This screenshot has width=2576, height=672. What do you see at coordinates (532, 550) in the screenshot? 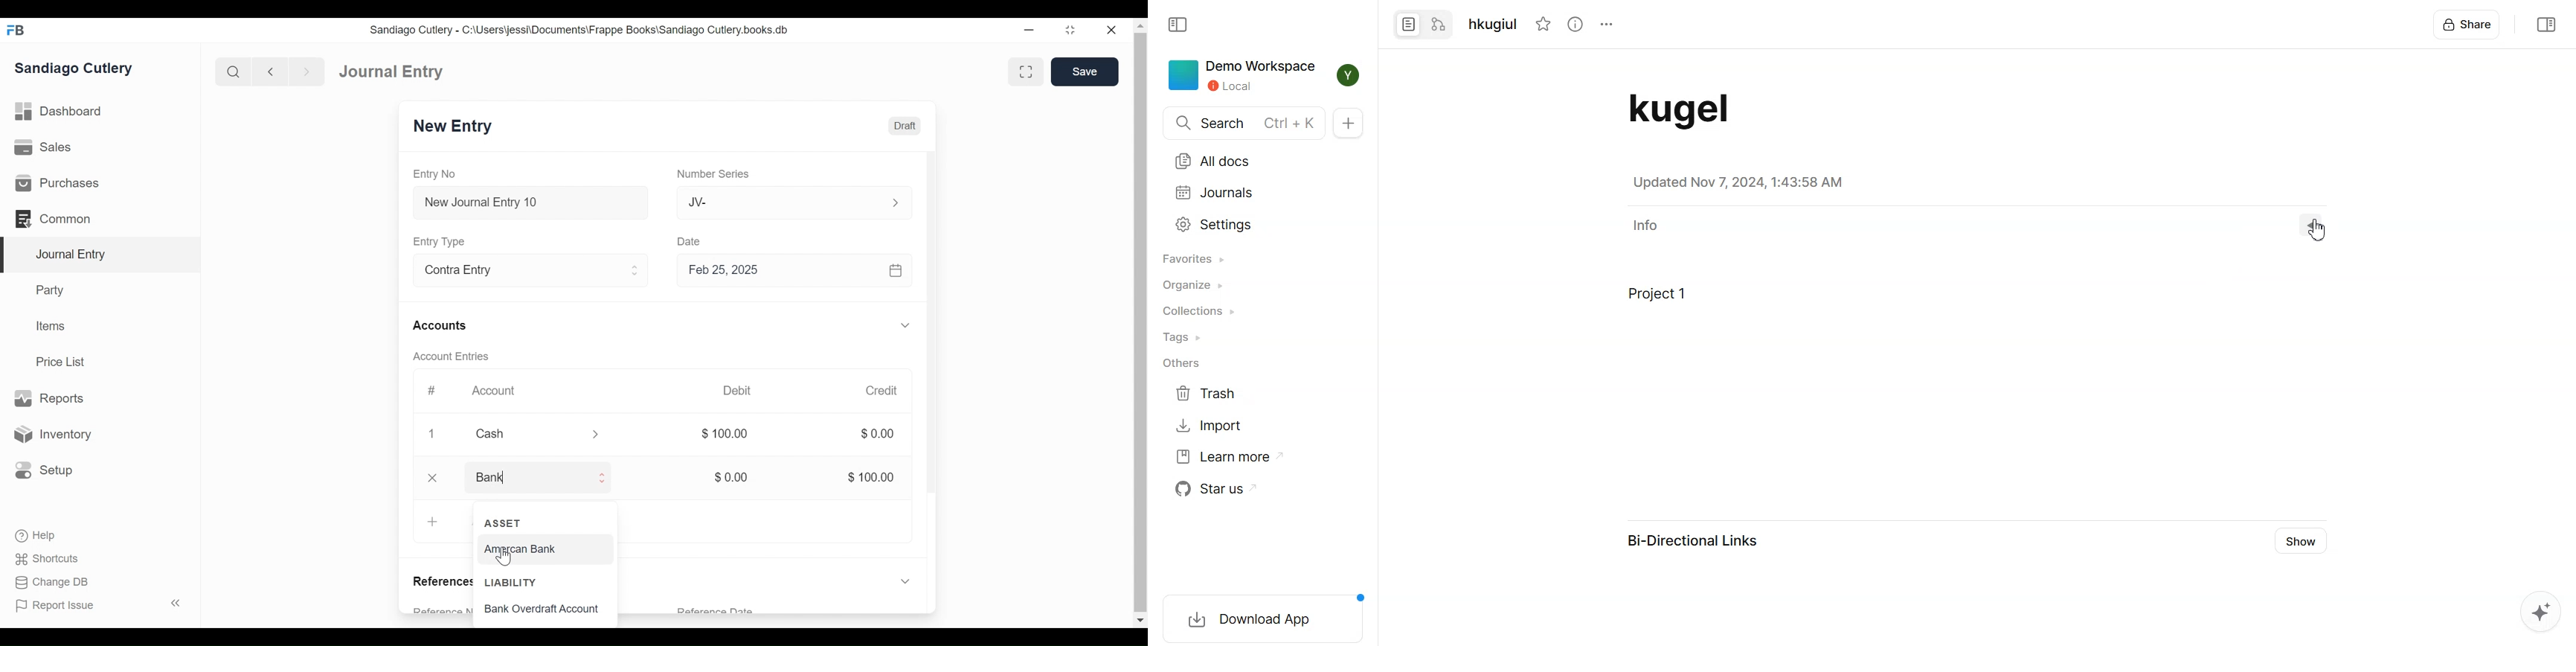
I see `Amercan Bank` at bounding box center [532, 550].